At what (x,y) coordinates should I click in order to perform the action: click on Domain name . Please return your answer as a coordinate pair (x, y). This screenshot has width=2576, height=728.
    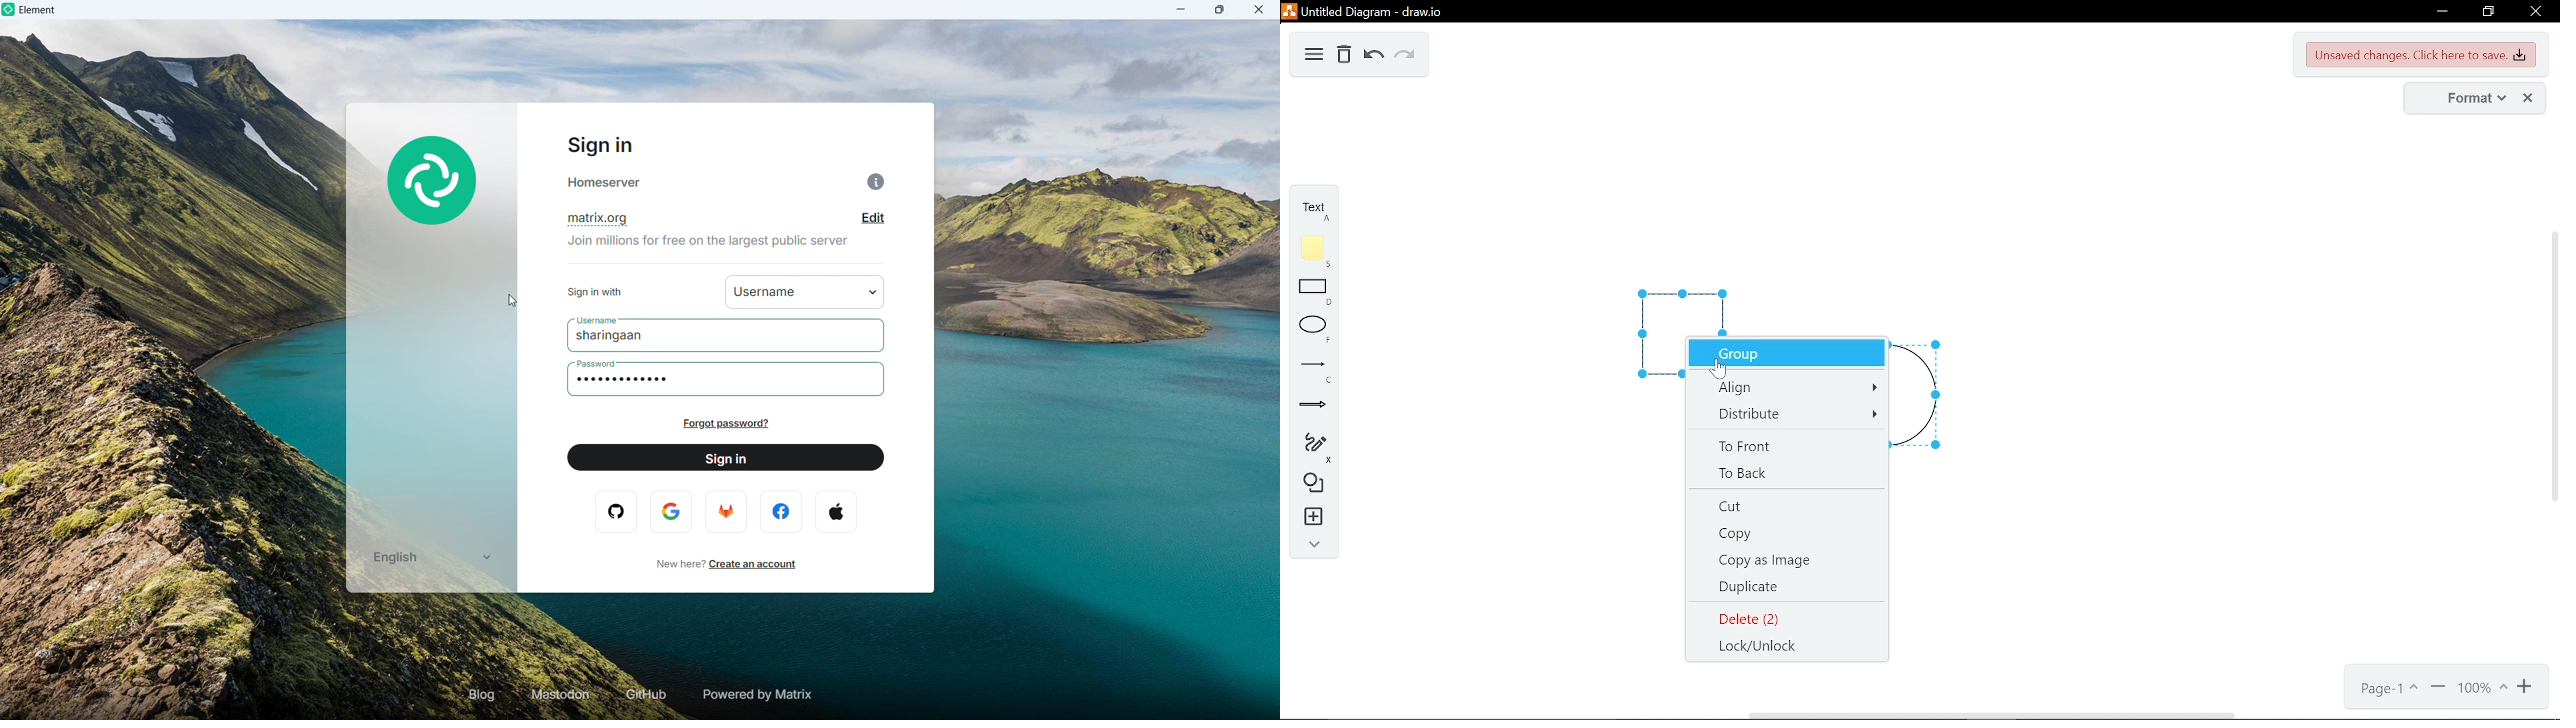
    Looking at the image, I should click on (596, 220).